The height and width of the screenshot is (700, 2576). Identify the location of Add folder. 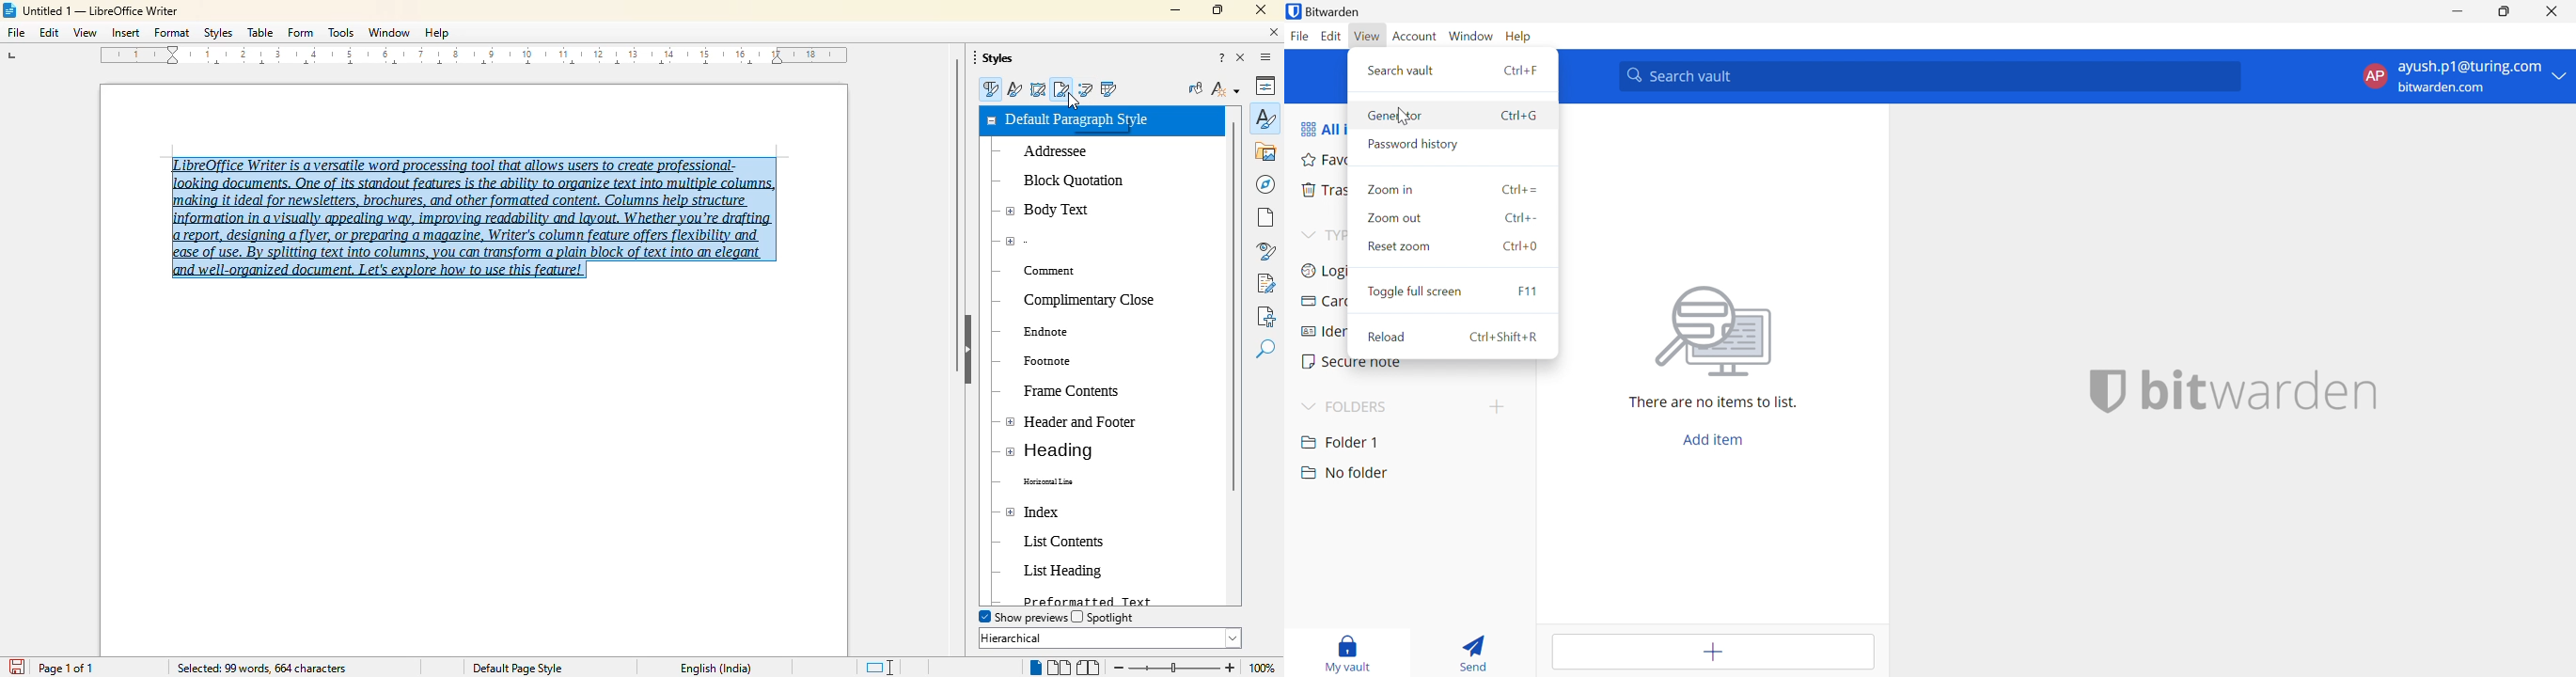
(1500, 406).